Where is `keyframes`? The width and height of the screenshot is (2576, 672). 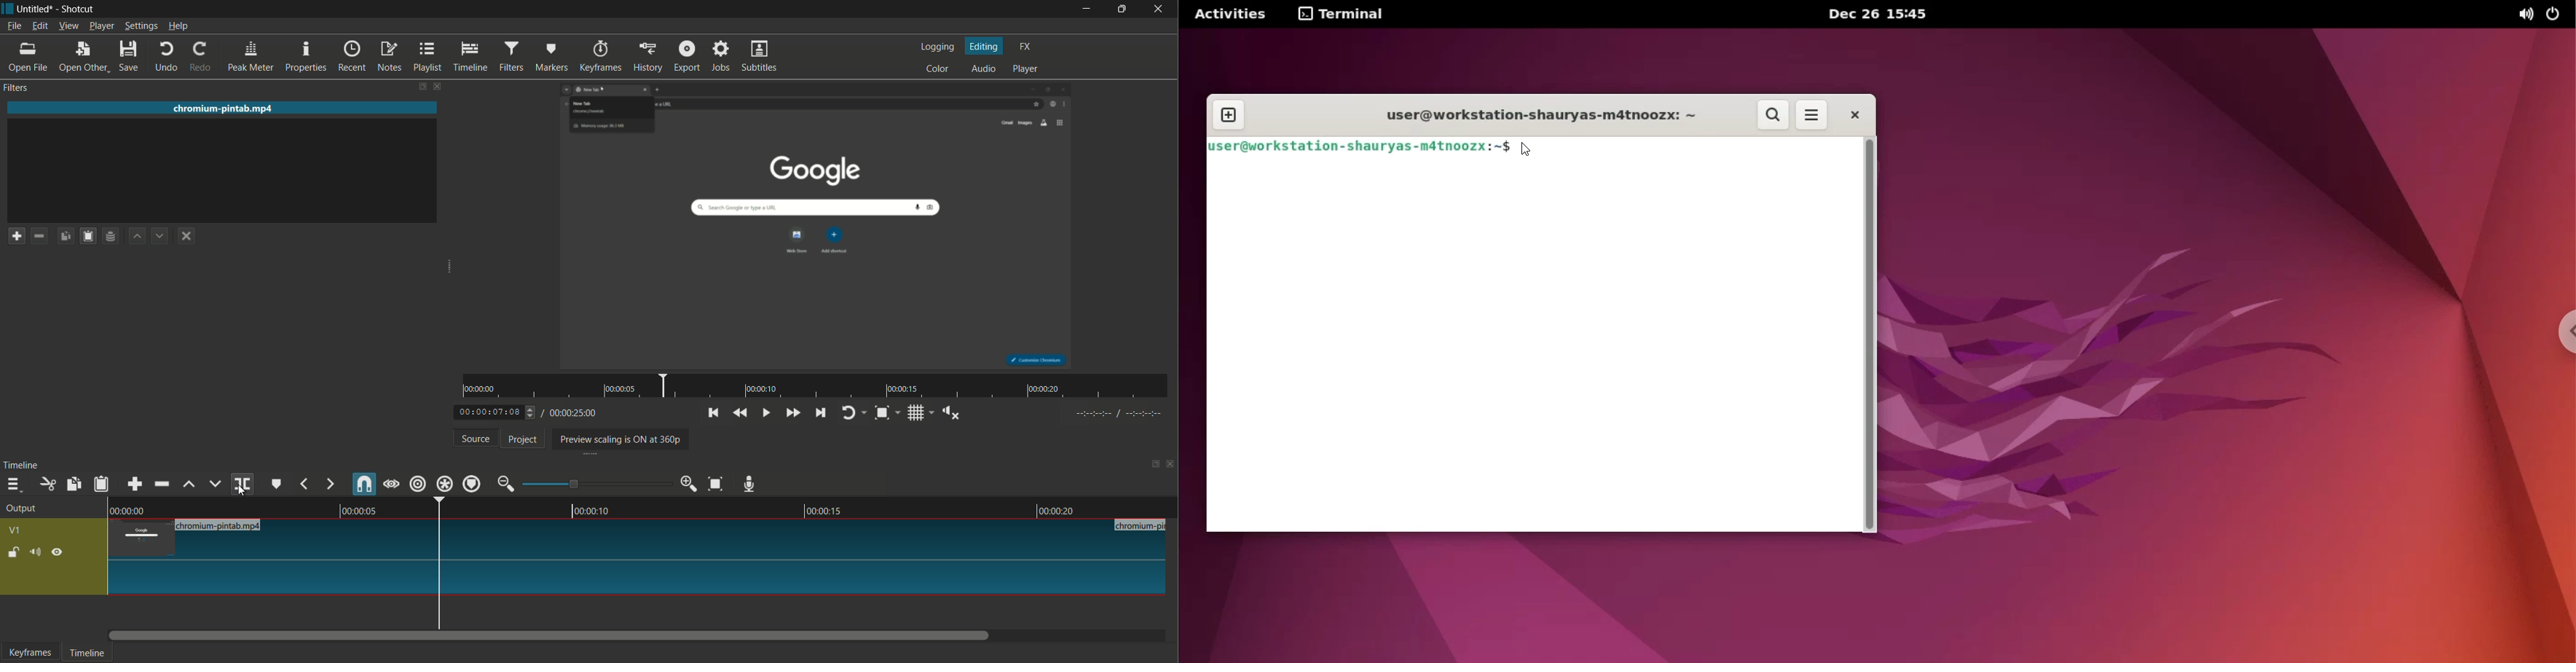
keyframes is located at coordinates (30, 652).